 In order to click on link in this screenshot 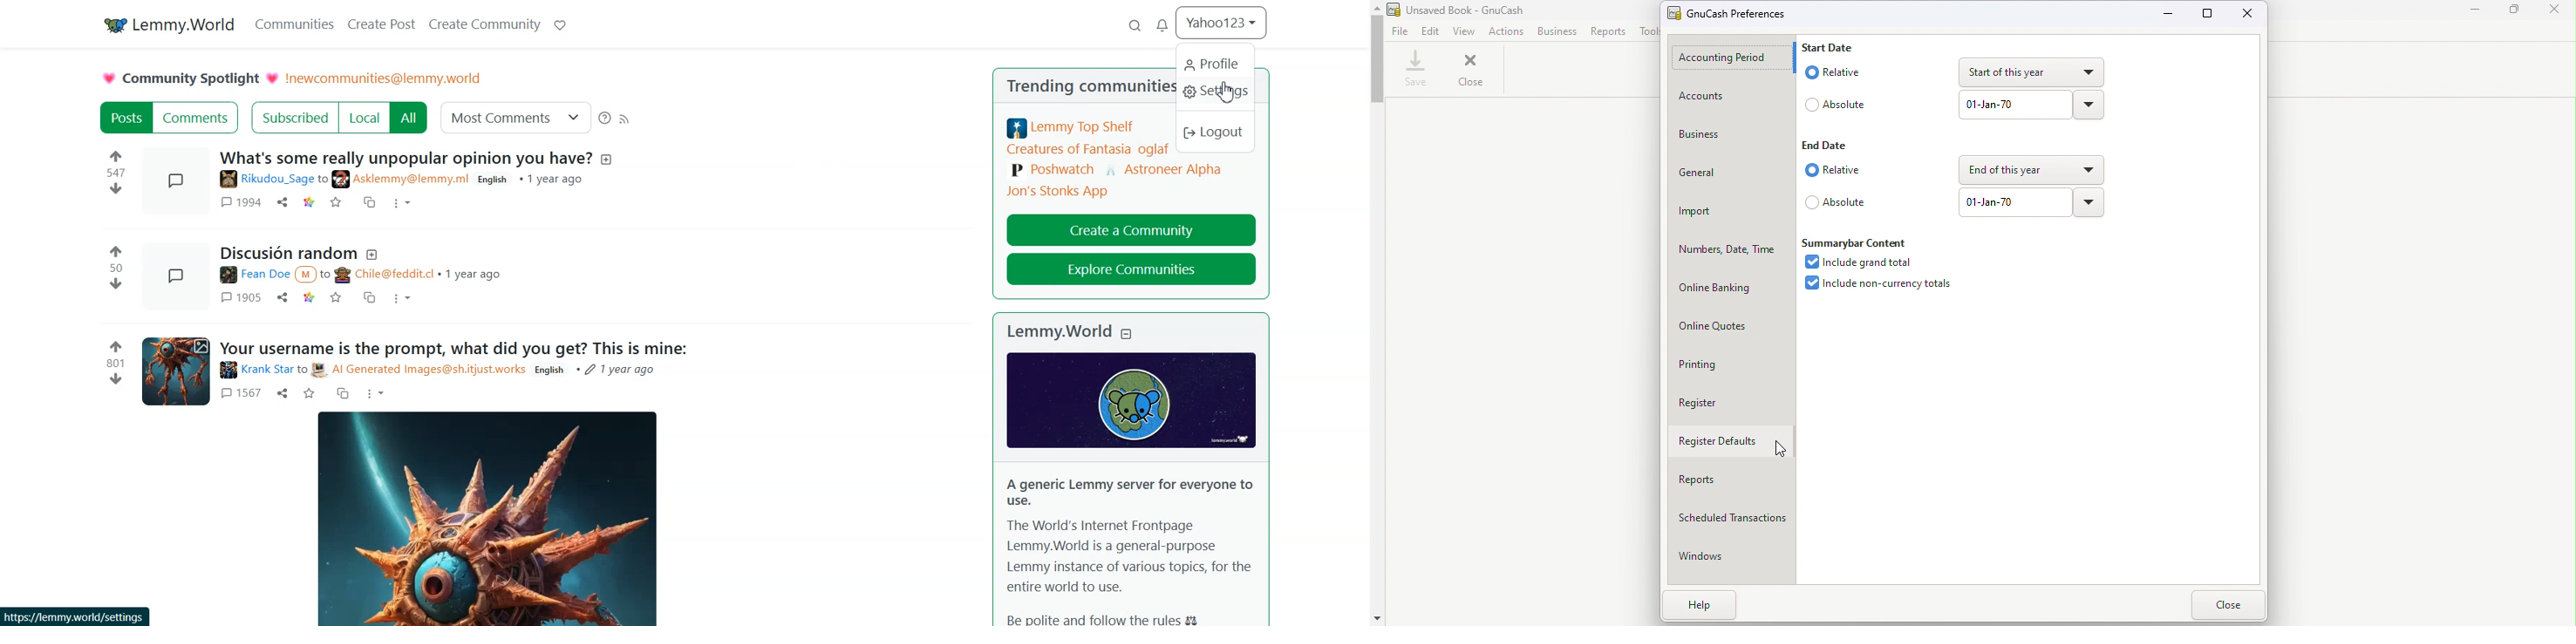, I will do `click(309, 203)`.